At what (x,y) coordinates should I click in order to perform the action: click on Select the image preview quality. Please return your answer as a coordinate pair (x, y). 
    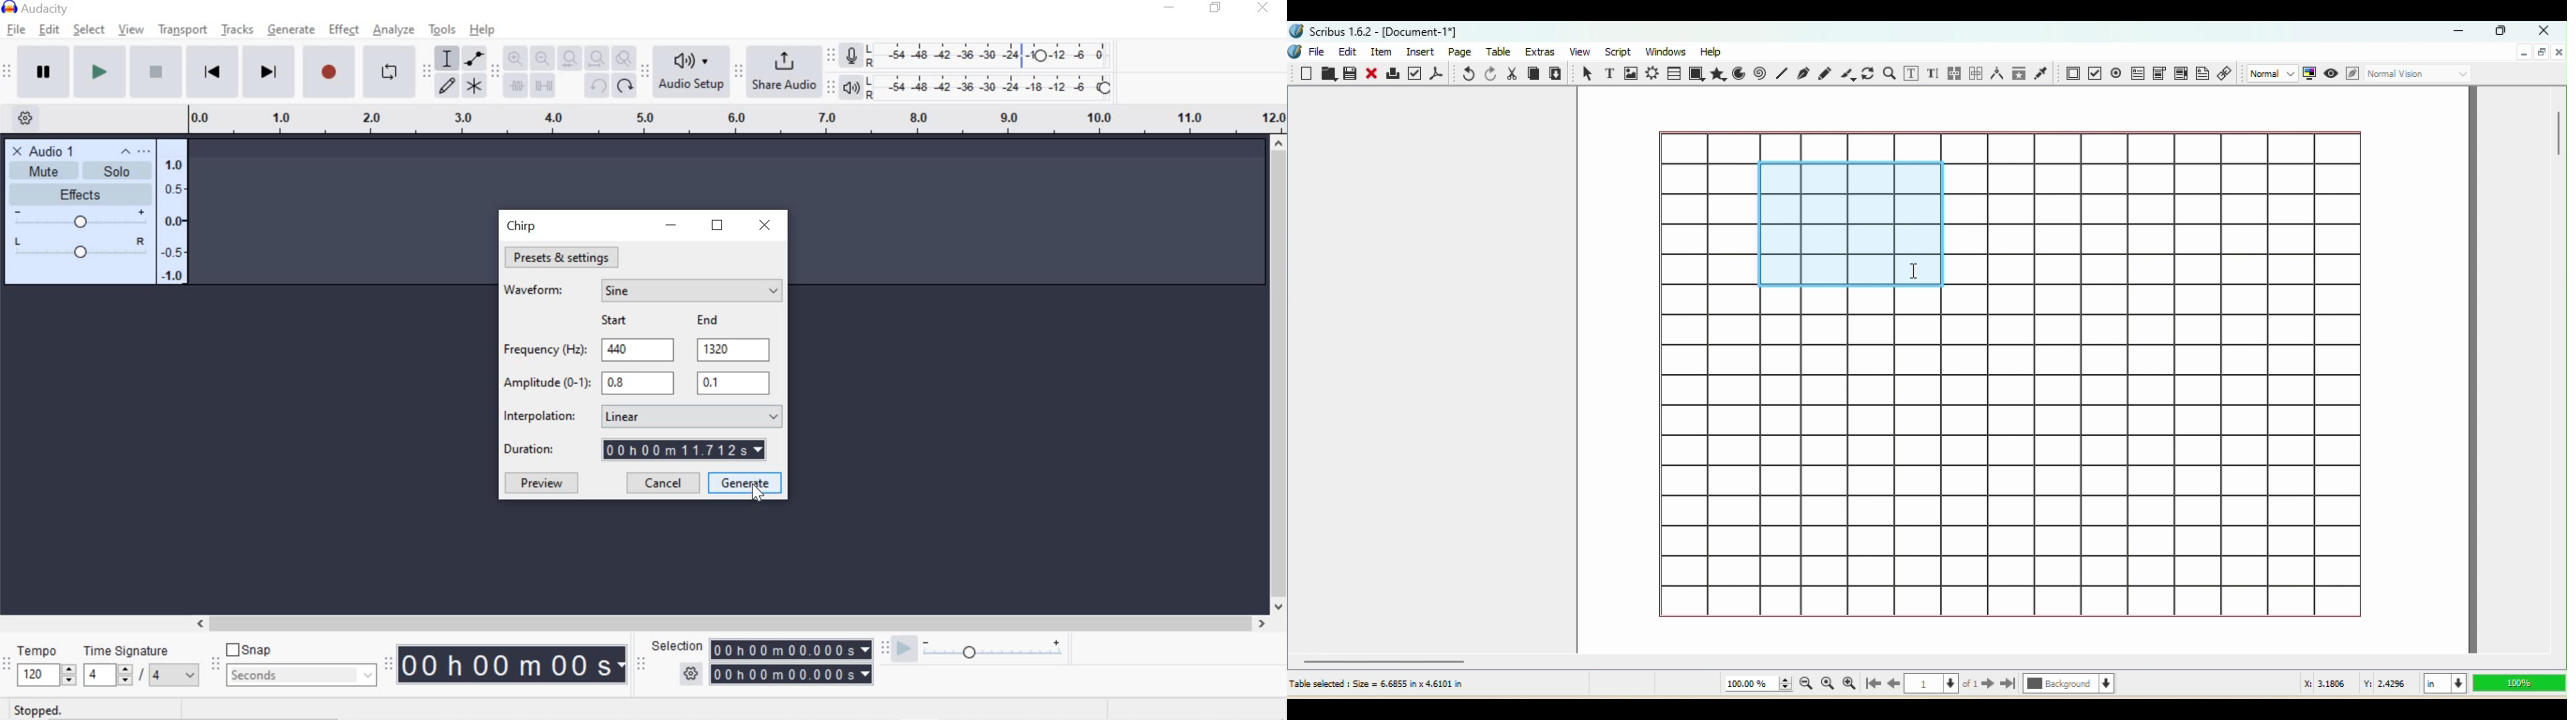
    Looking at the image, I should click on (2270, 73).